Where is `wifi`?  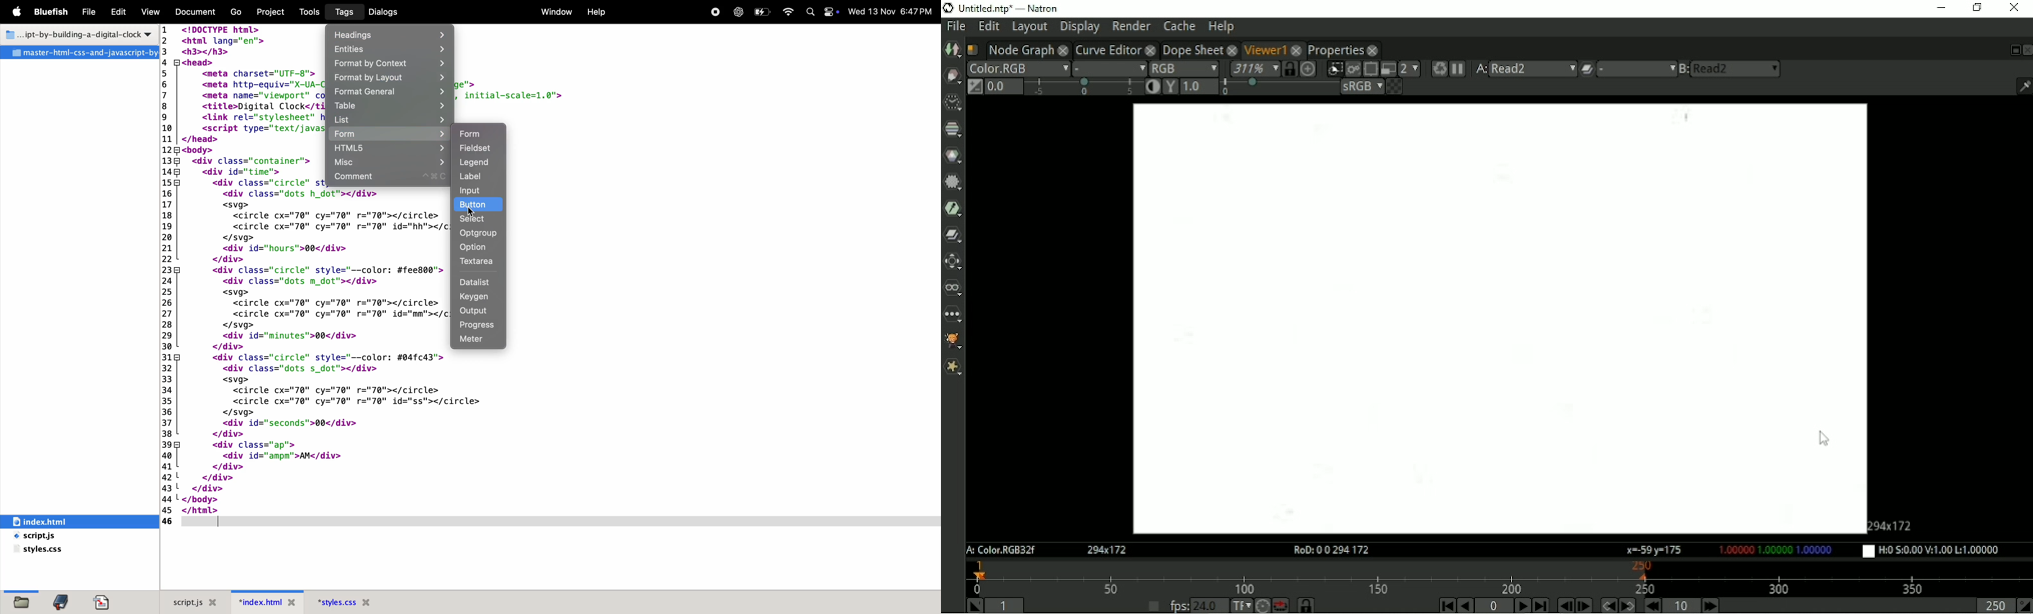 wifi is located at coordinates (791, 10).